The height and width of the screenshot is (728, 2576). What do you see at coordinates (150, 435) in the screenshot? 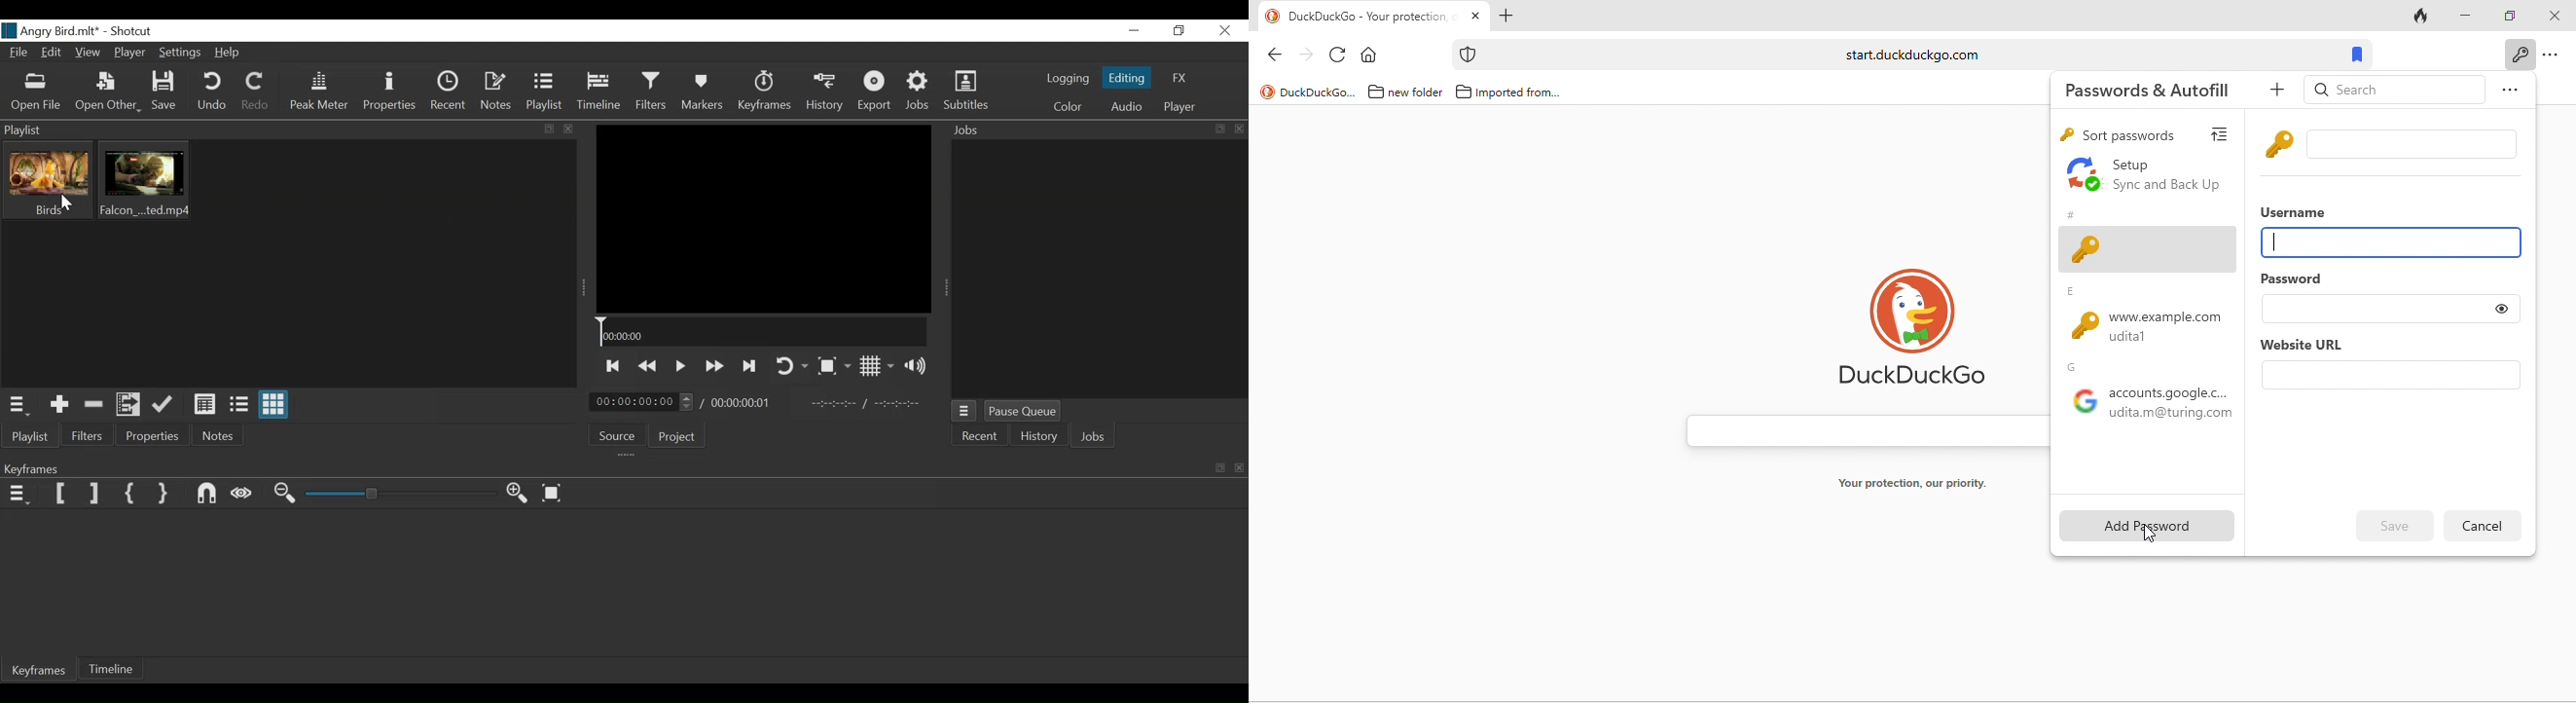
I see `Properties` at bounding box center [150, 435].